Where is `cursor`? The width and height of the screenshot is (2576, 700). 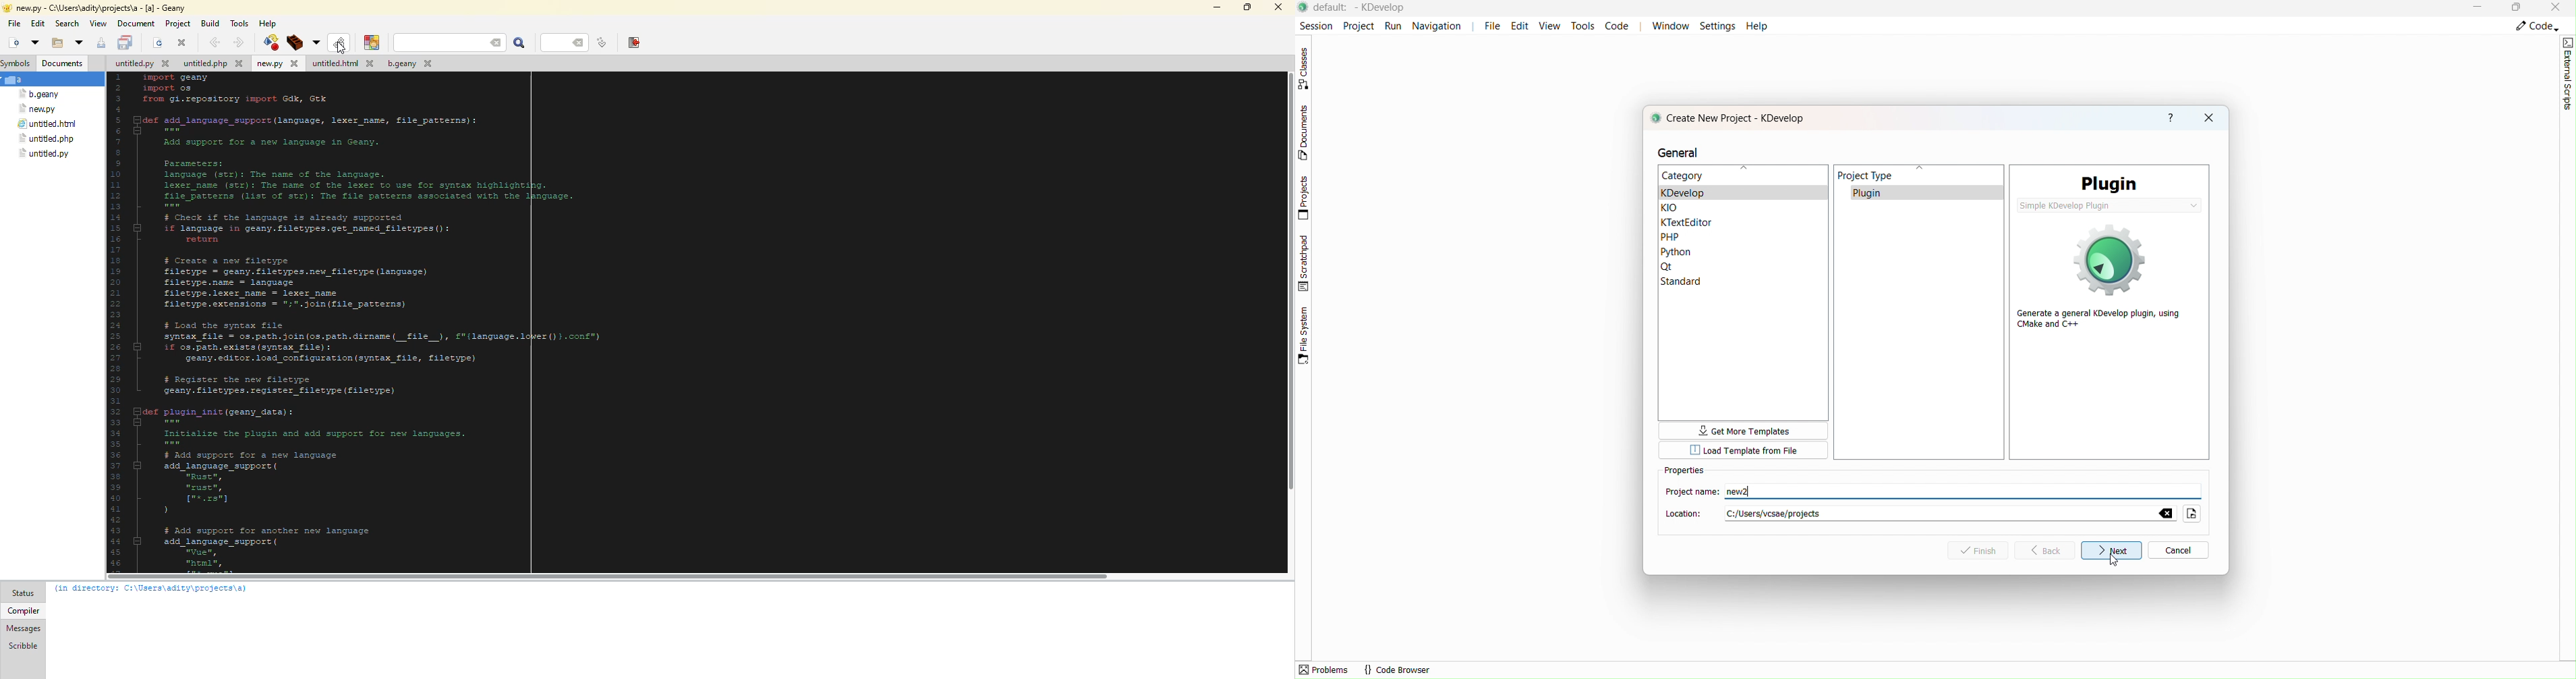
cursor is located at coordinates (2115, 559).